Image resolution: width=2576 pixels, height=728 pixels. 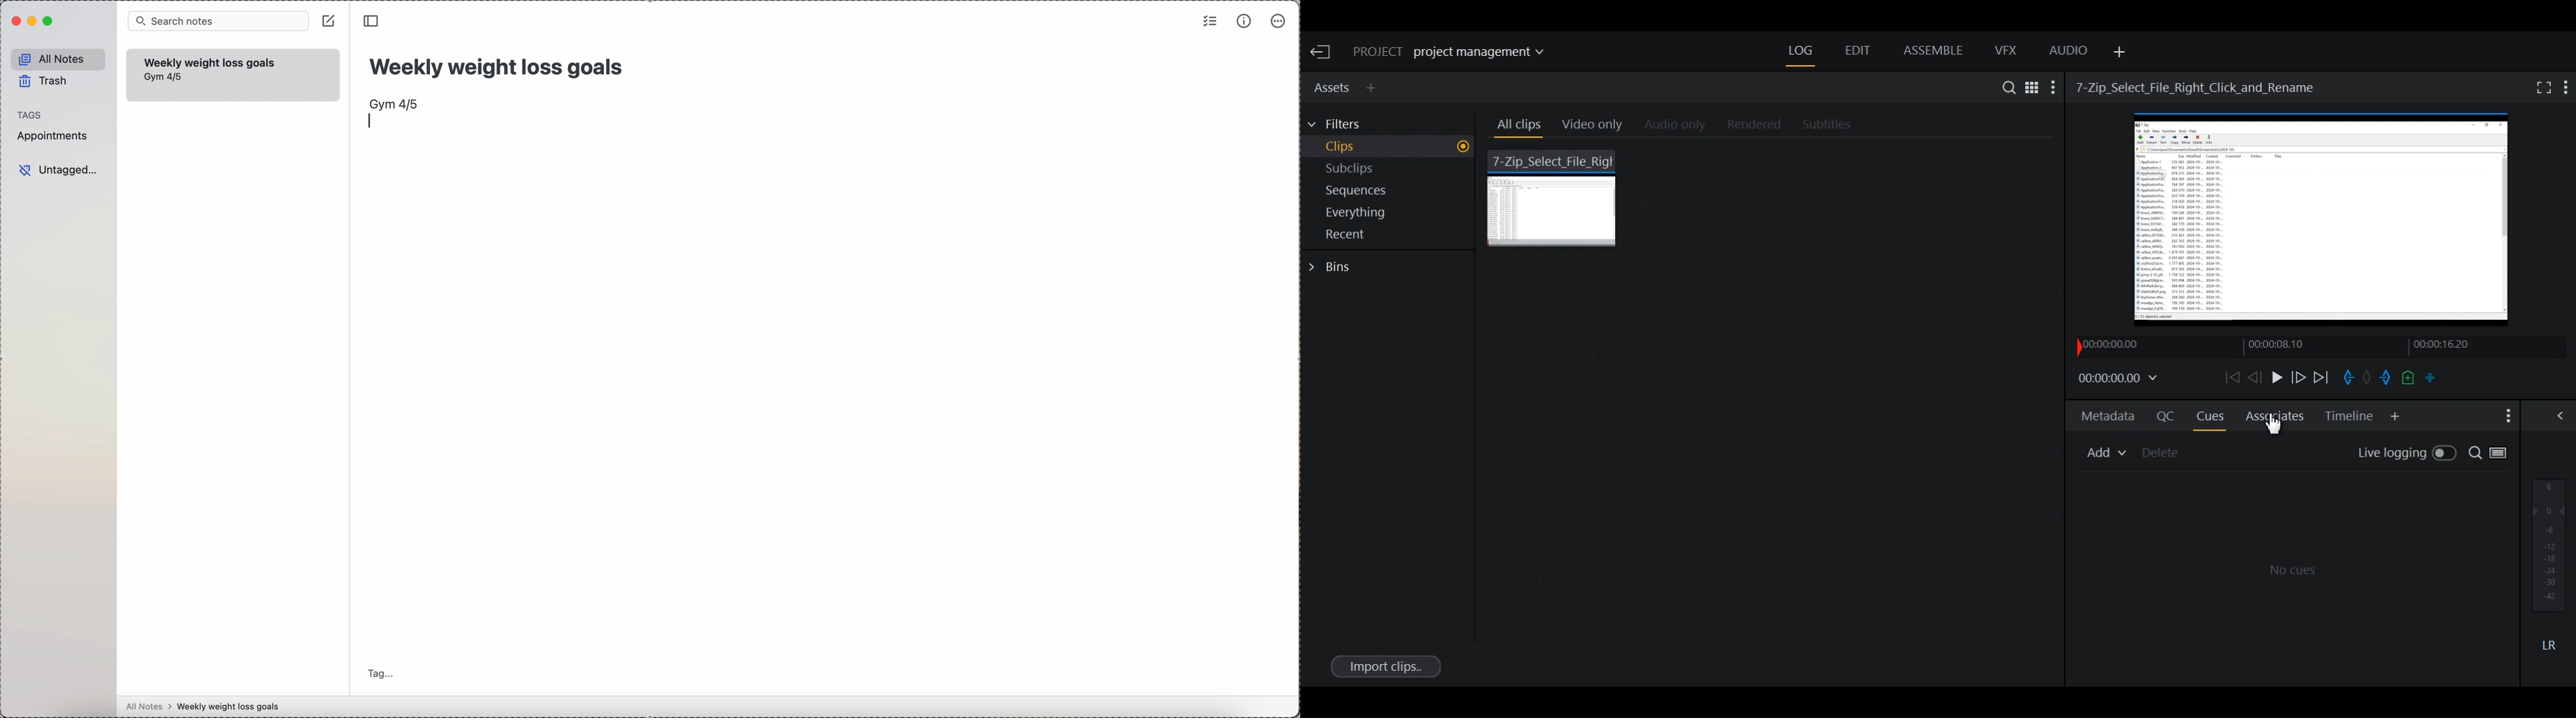 What do you see at coordinates (2506, 416) in the screenshot?
I see `Show settings menu` at bounding box center [2506, 416].